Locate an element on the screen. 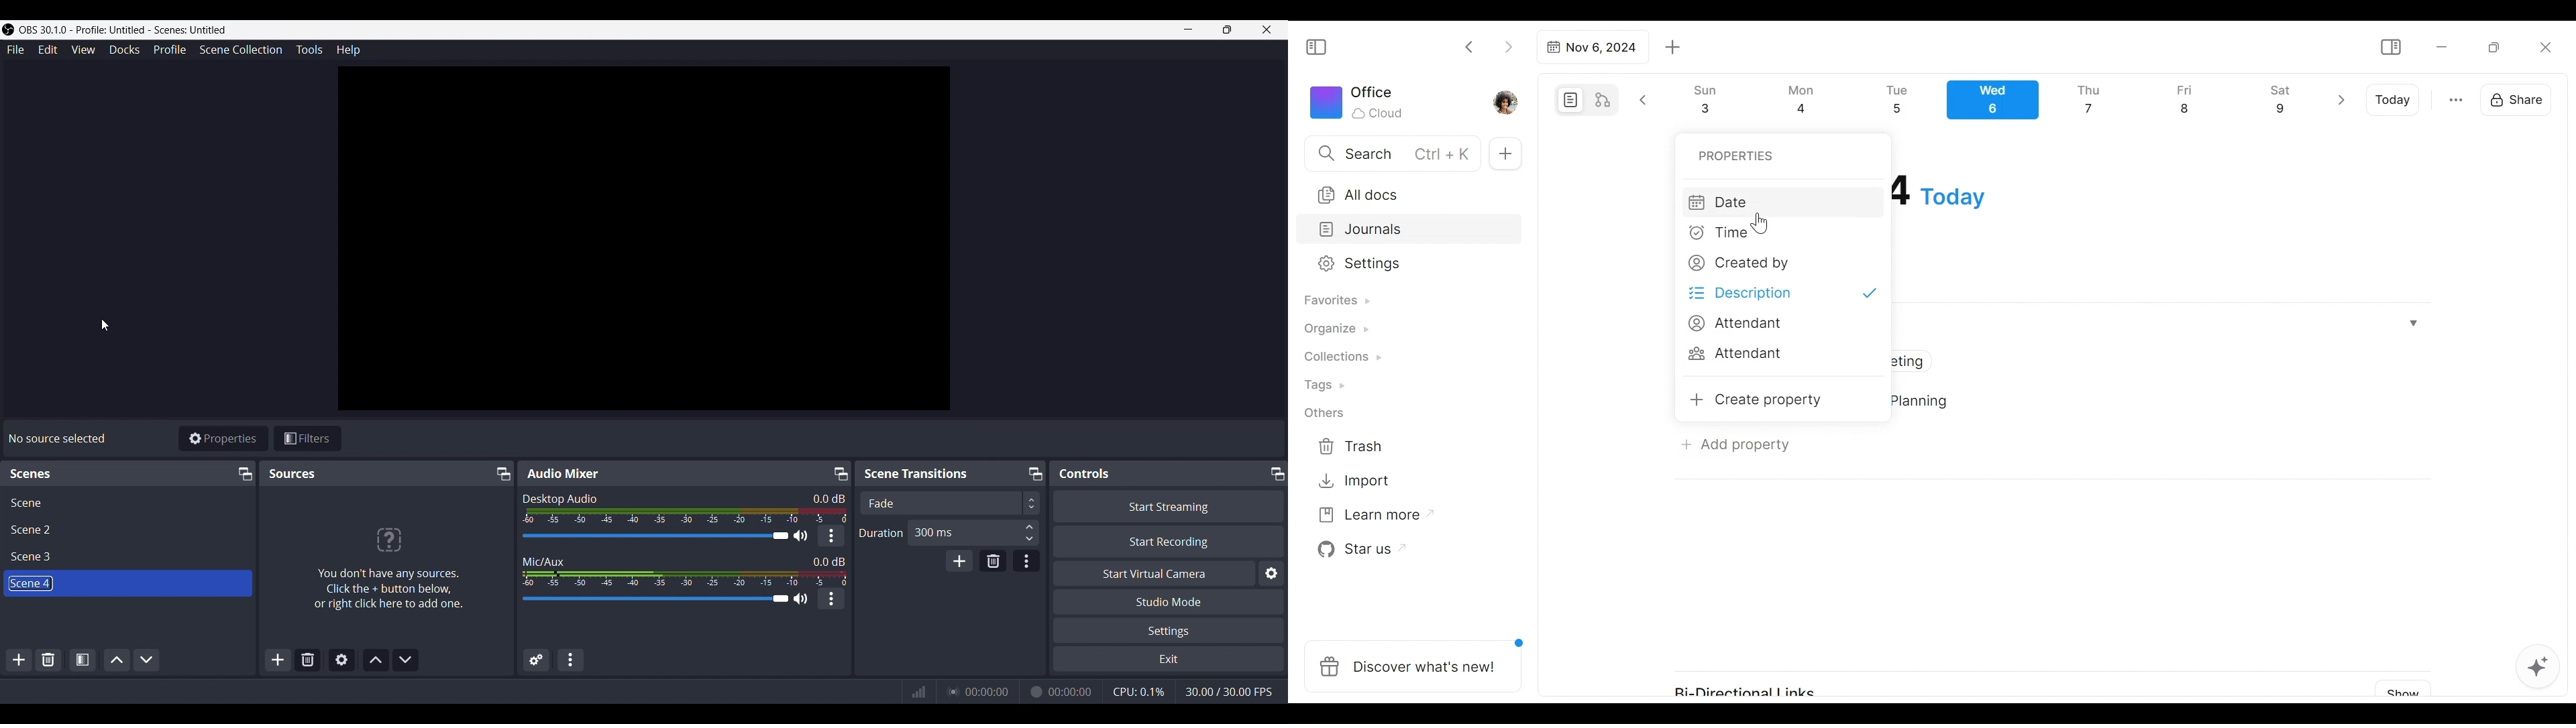 The height and width of the screenshot is (728, 2576). Speaker Icon is located at coordinates (800, 598).